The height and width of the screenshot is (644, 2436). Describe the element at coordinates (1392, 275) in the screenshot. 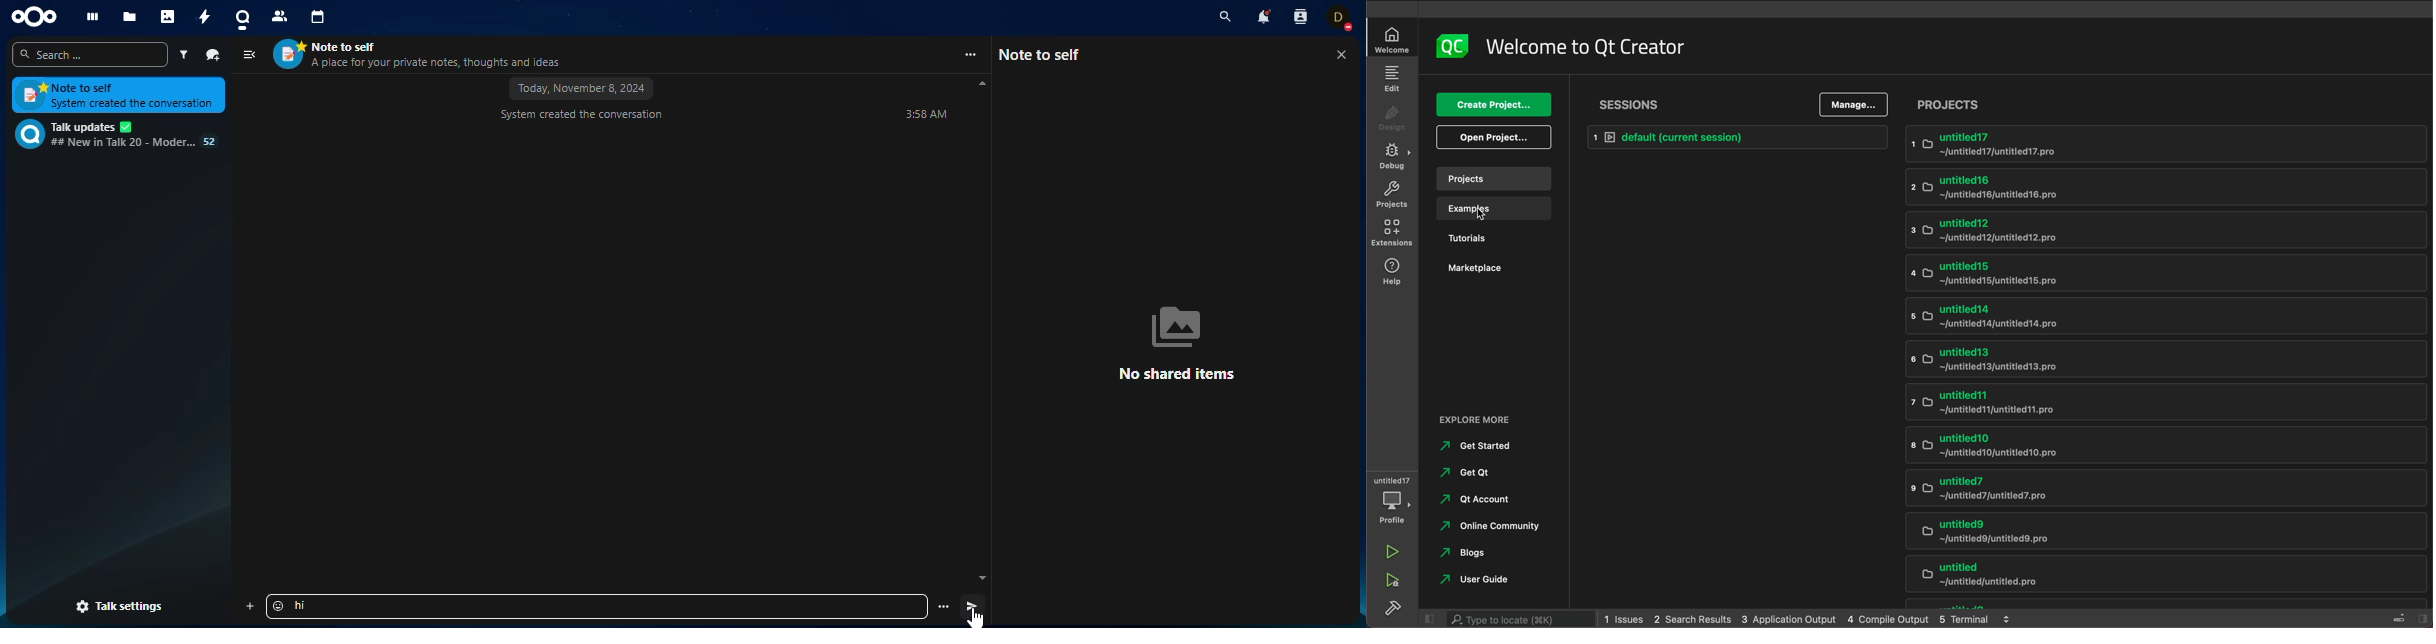

I see `help` at that location.